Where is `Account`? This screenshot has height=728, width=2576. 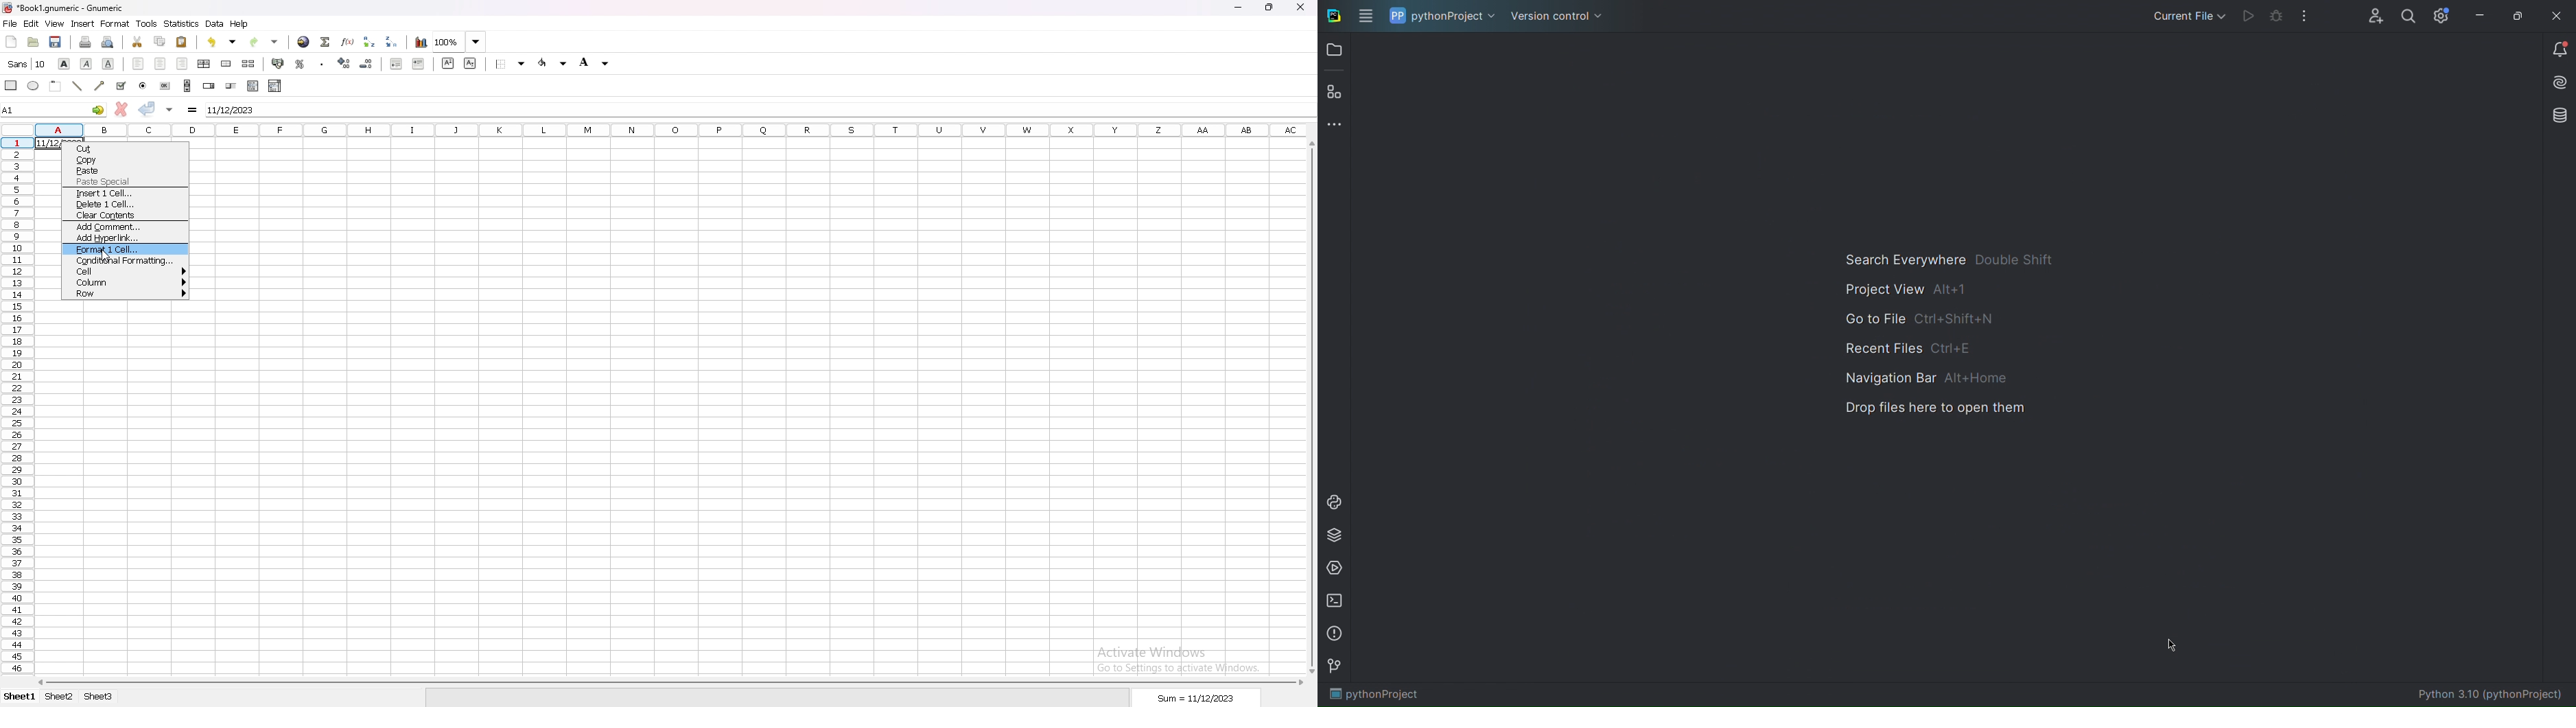
Account is located at coordinates (2372, 14).